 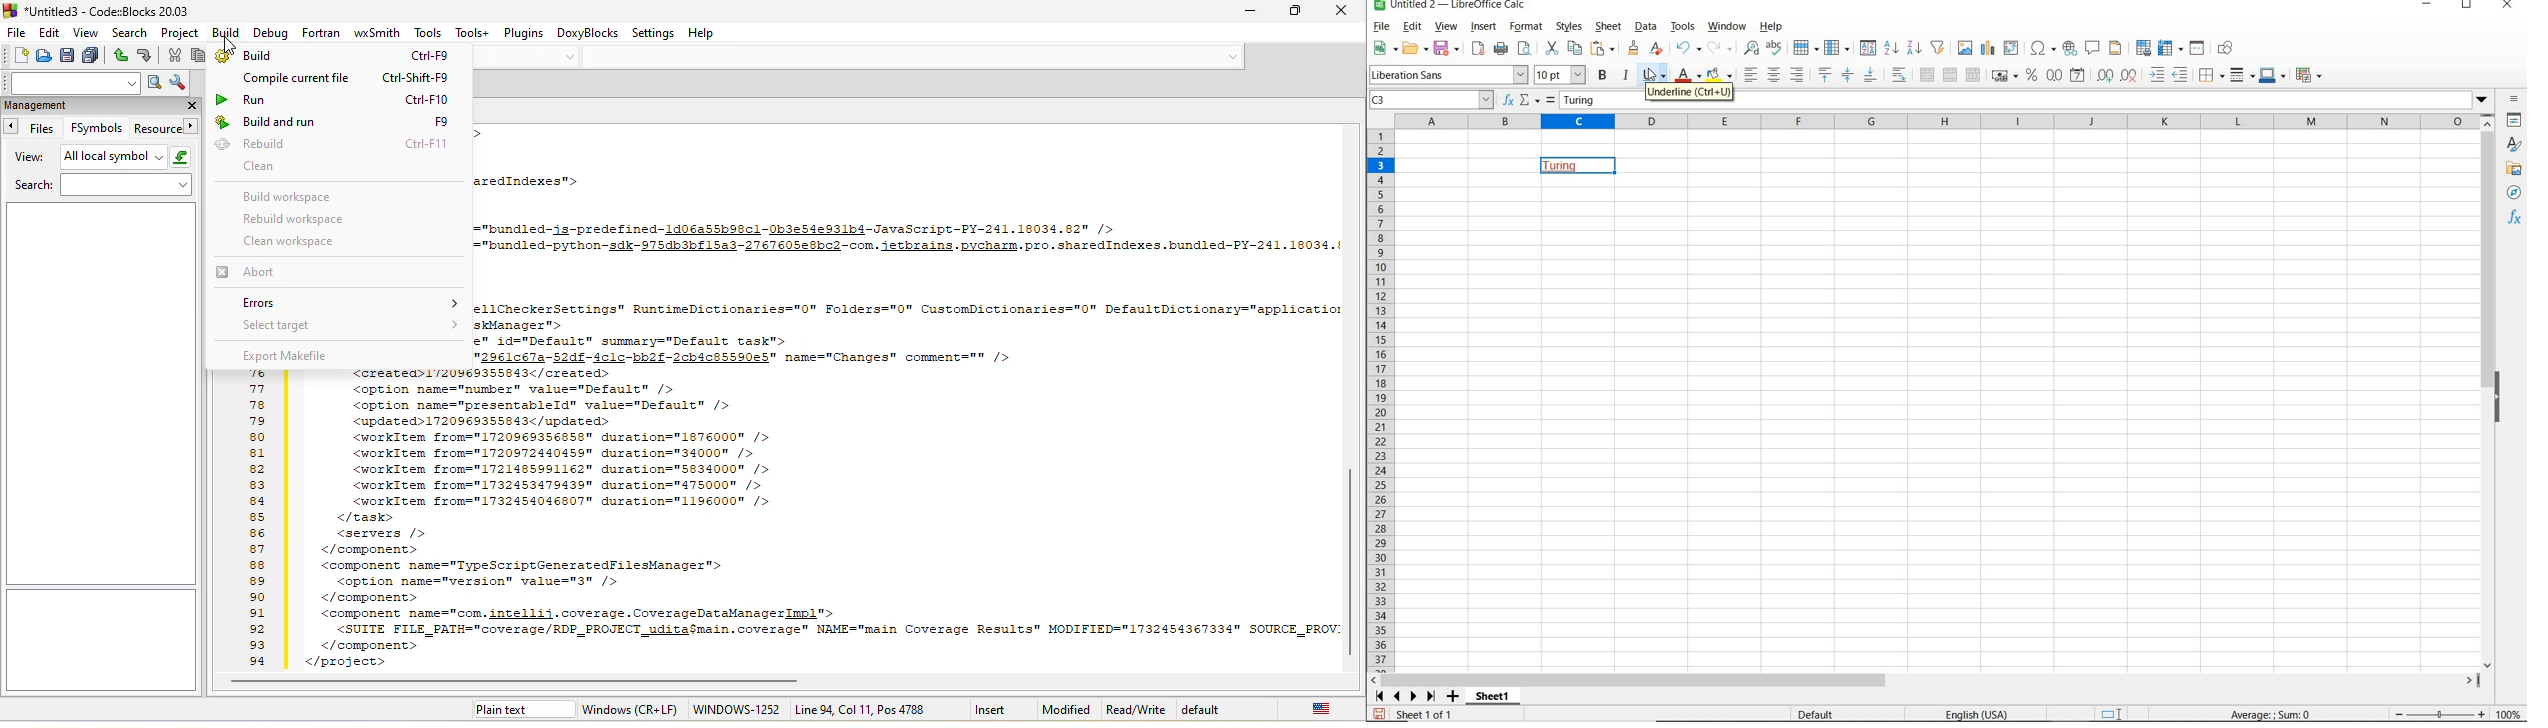 What do you see at coordinates (2070, 50) in the screenshot?
I see `INSERT HYPERLINK` at bounding box center [2070, 50].